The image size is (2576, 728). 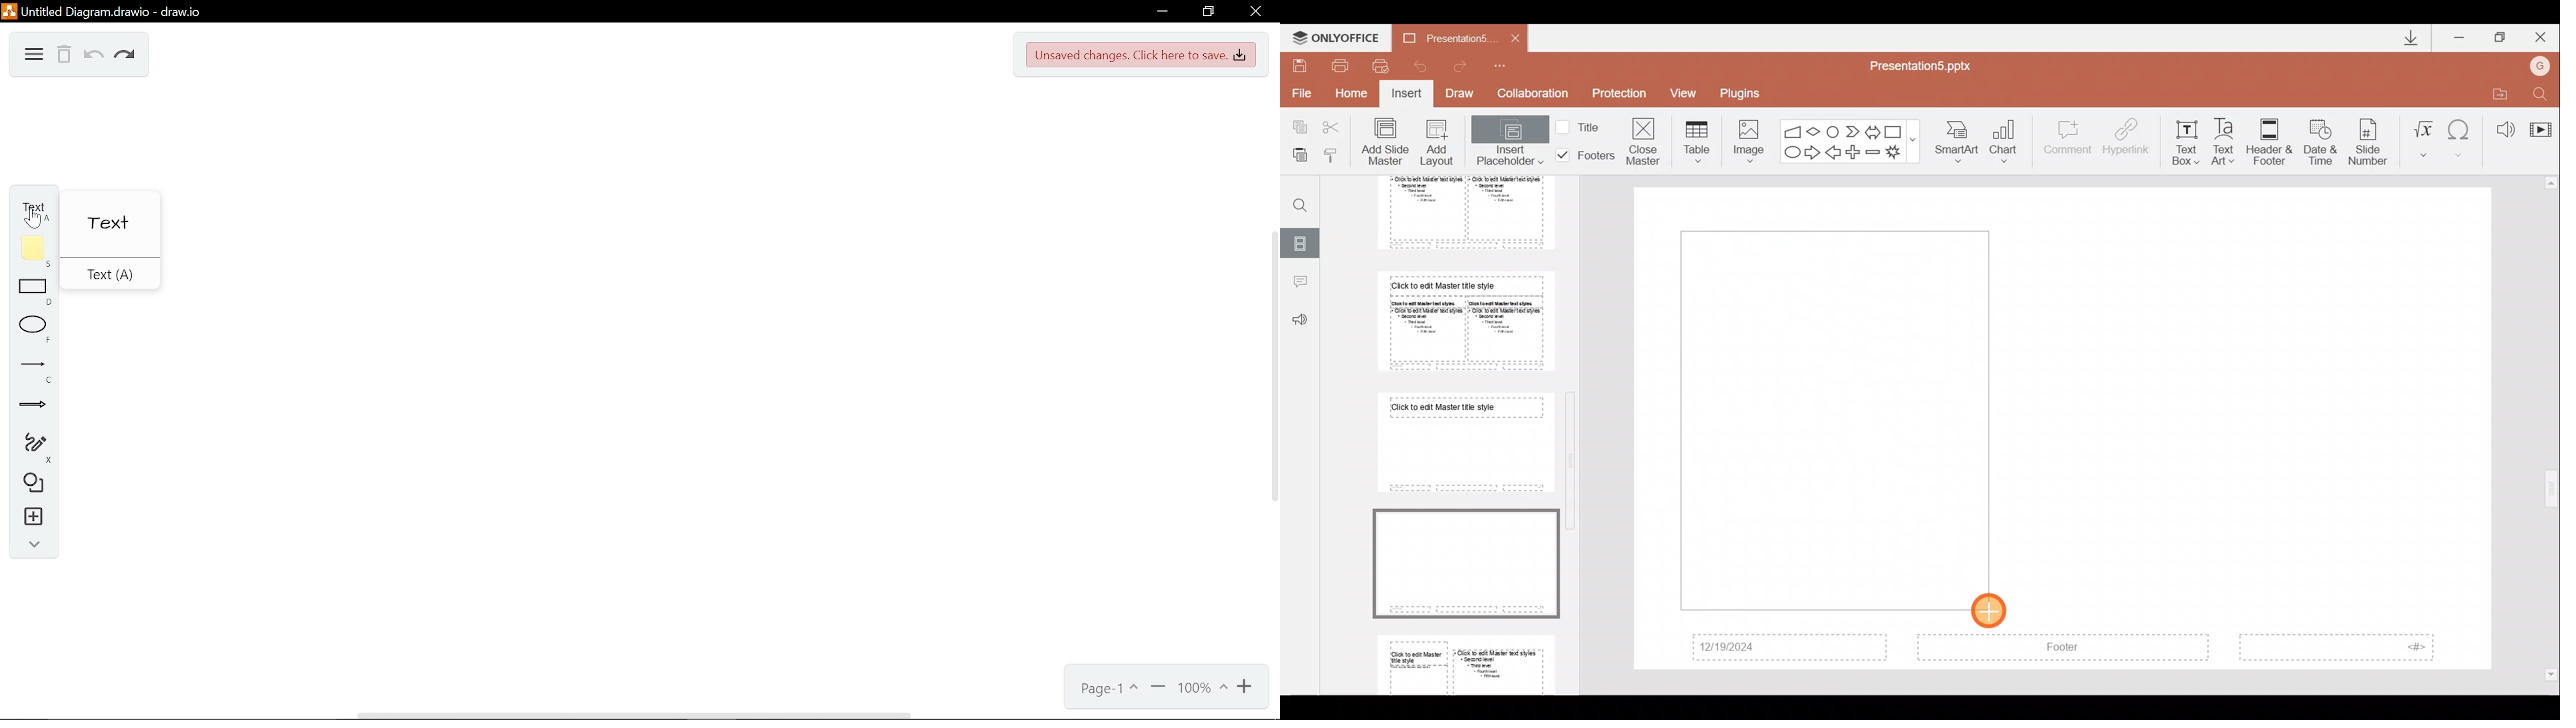 What do you see at coordinates (2127, 139) in the screenshot?
I see `Hyperlink` at bounding box center [2127, 139].